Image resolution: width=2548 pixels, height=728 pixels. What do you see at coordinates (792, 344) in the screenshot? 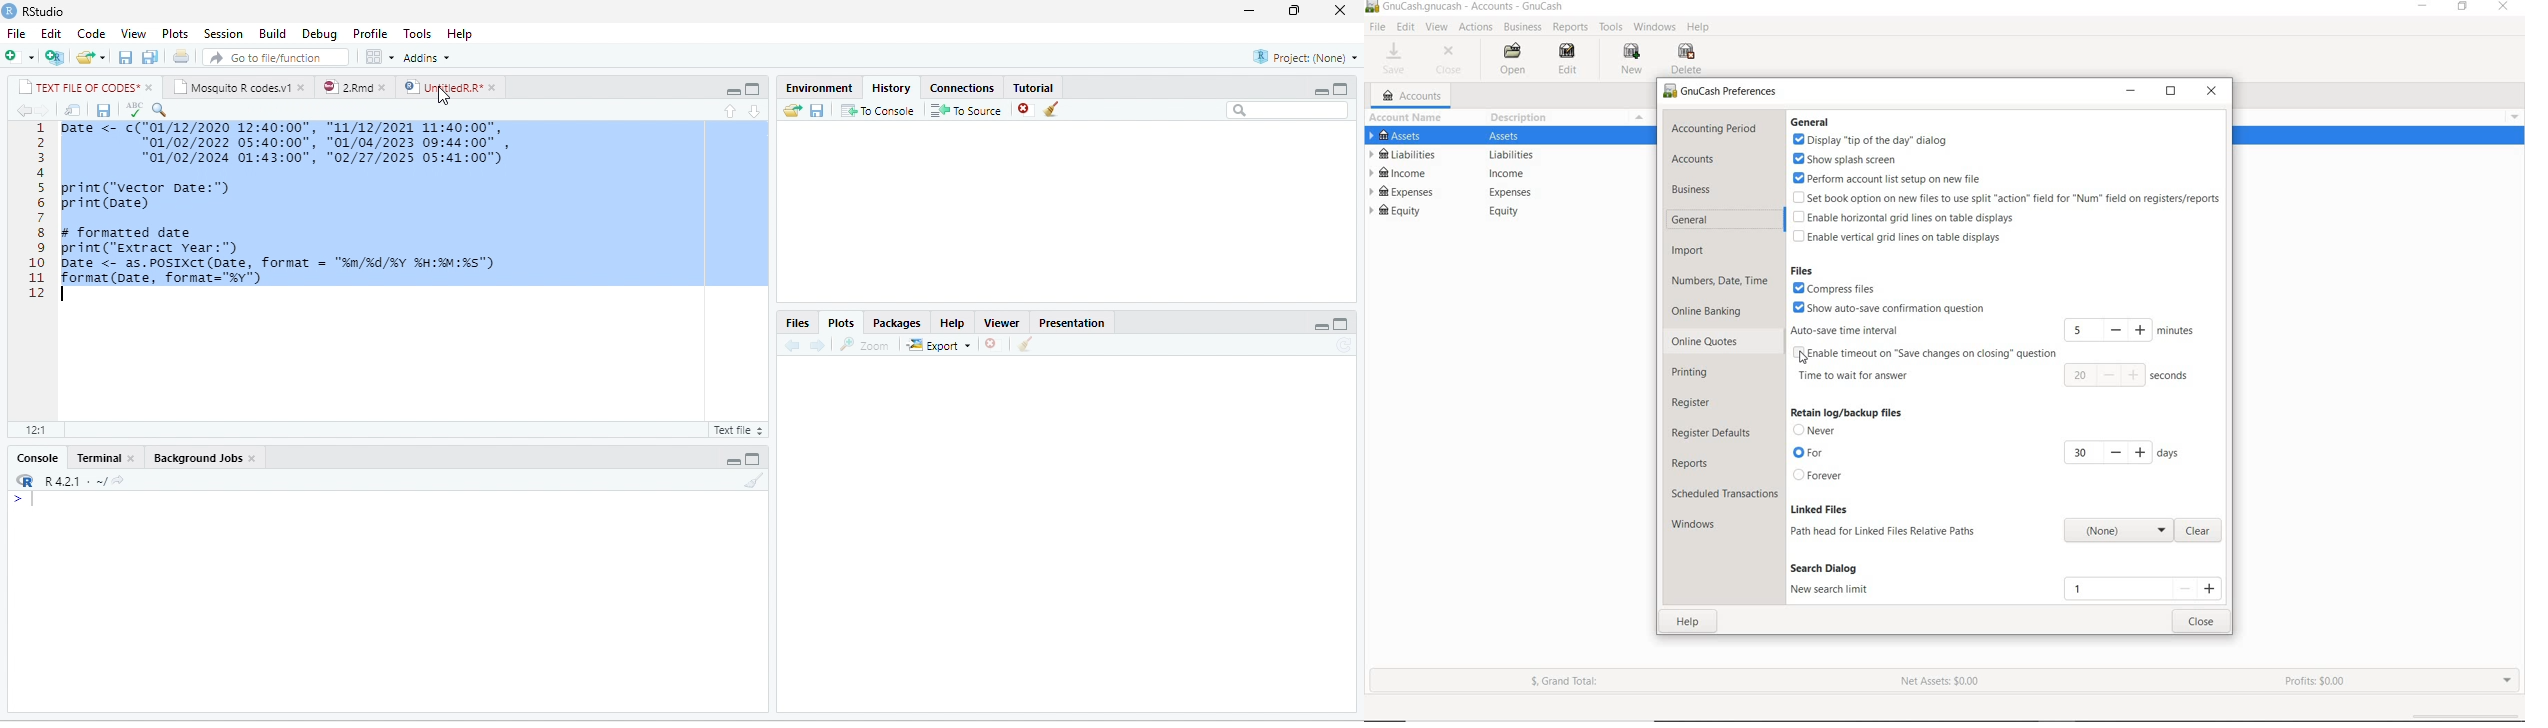
I see `back` at bounding box center [792, 344].